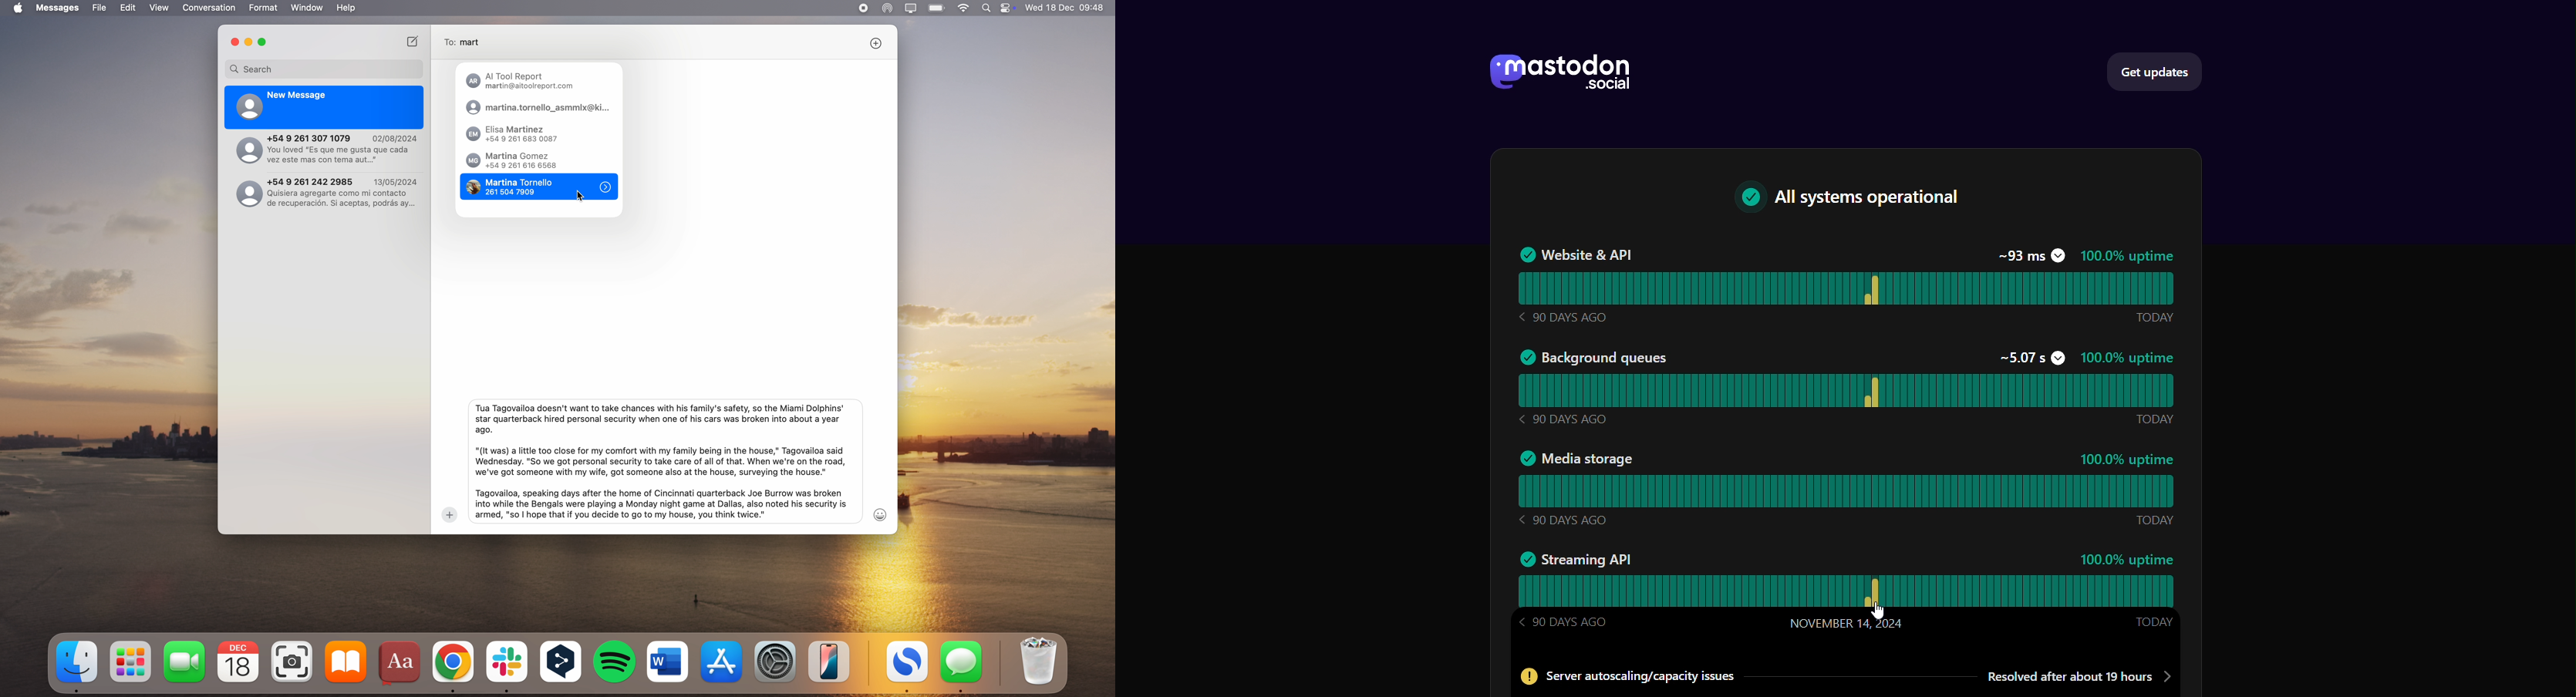 This screenshot has height=700, width=2576. I want to click on maximize app, so click(264, 42).